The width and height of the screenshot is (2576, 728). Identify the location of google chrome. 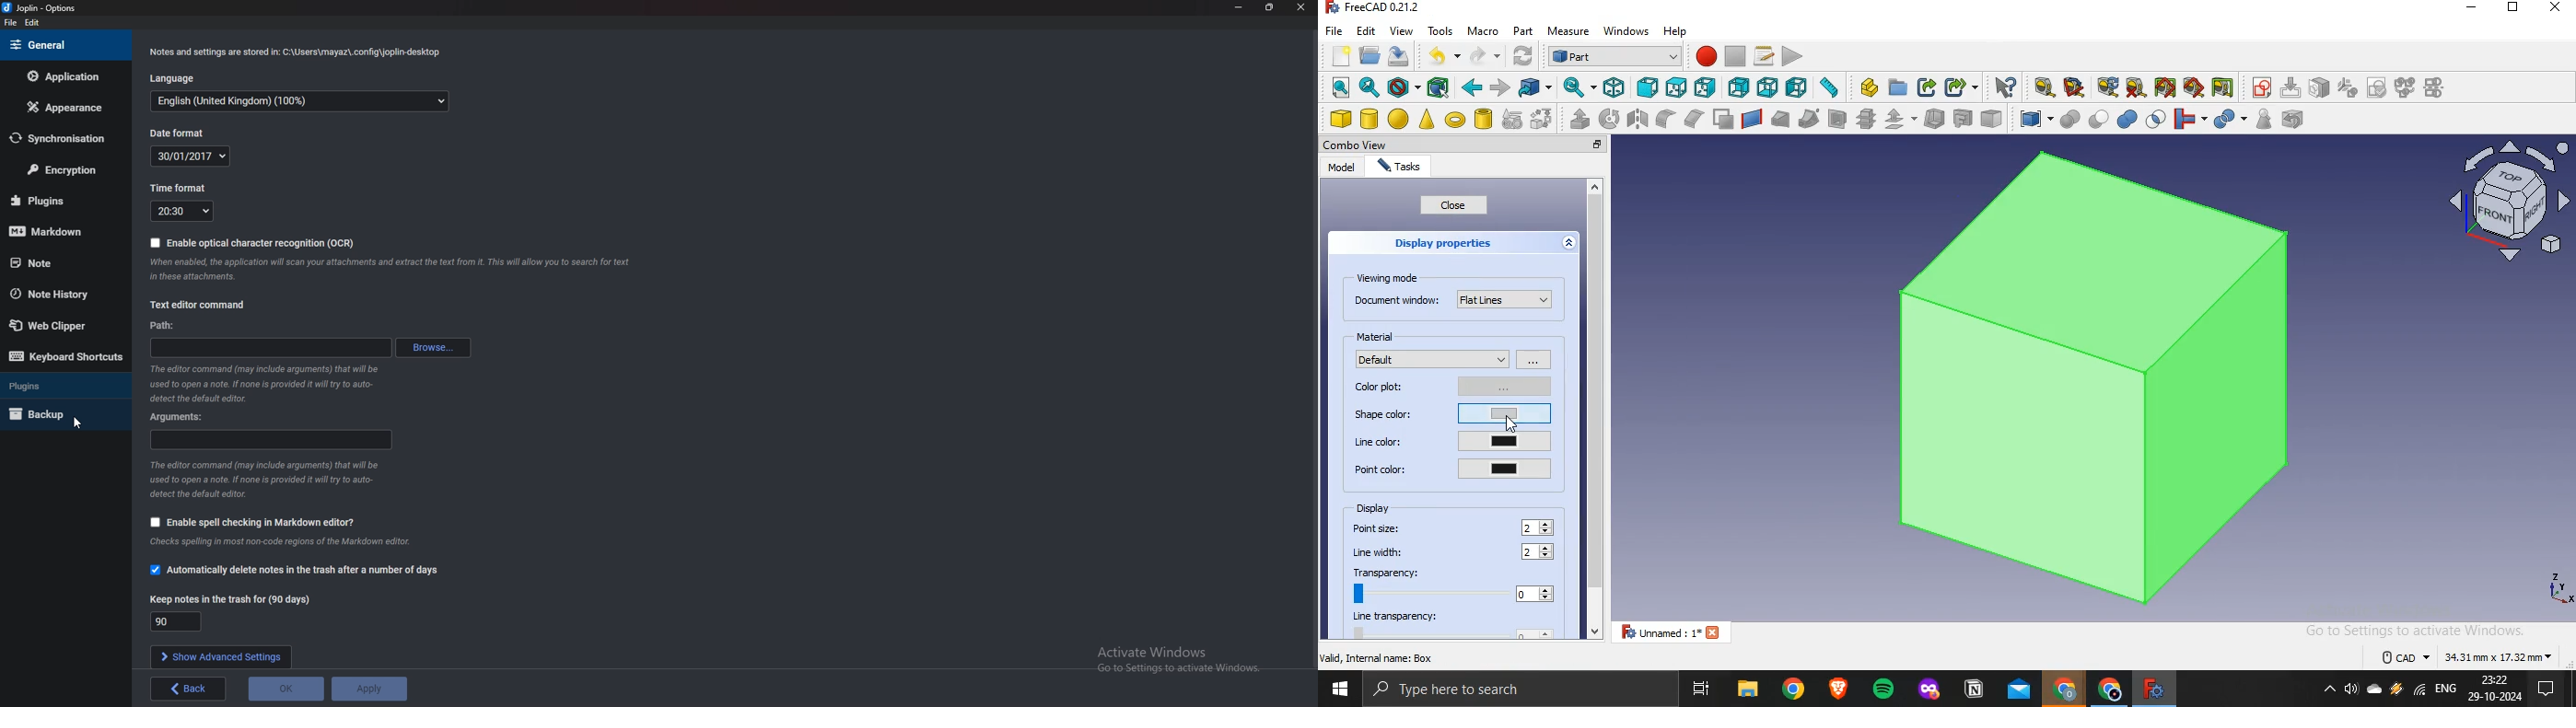
(1793, 690).